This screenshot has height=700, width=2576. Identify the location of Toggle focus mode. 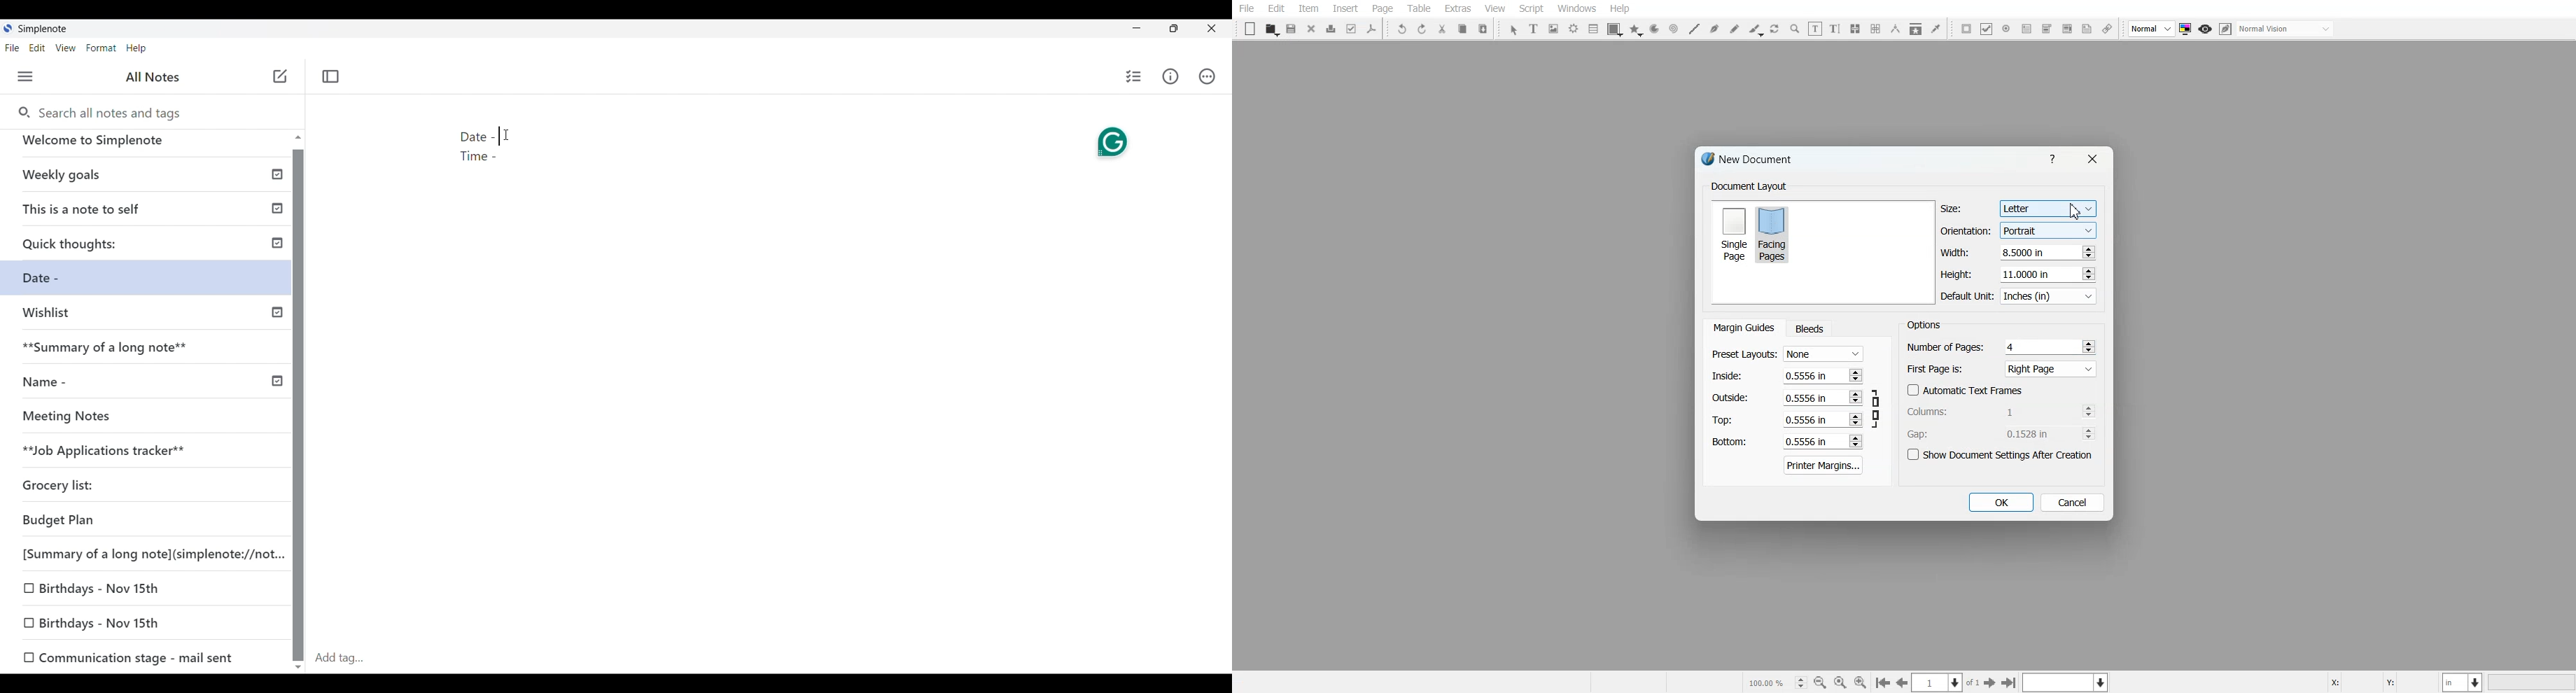
(330, 77).